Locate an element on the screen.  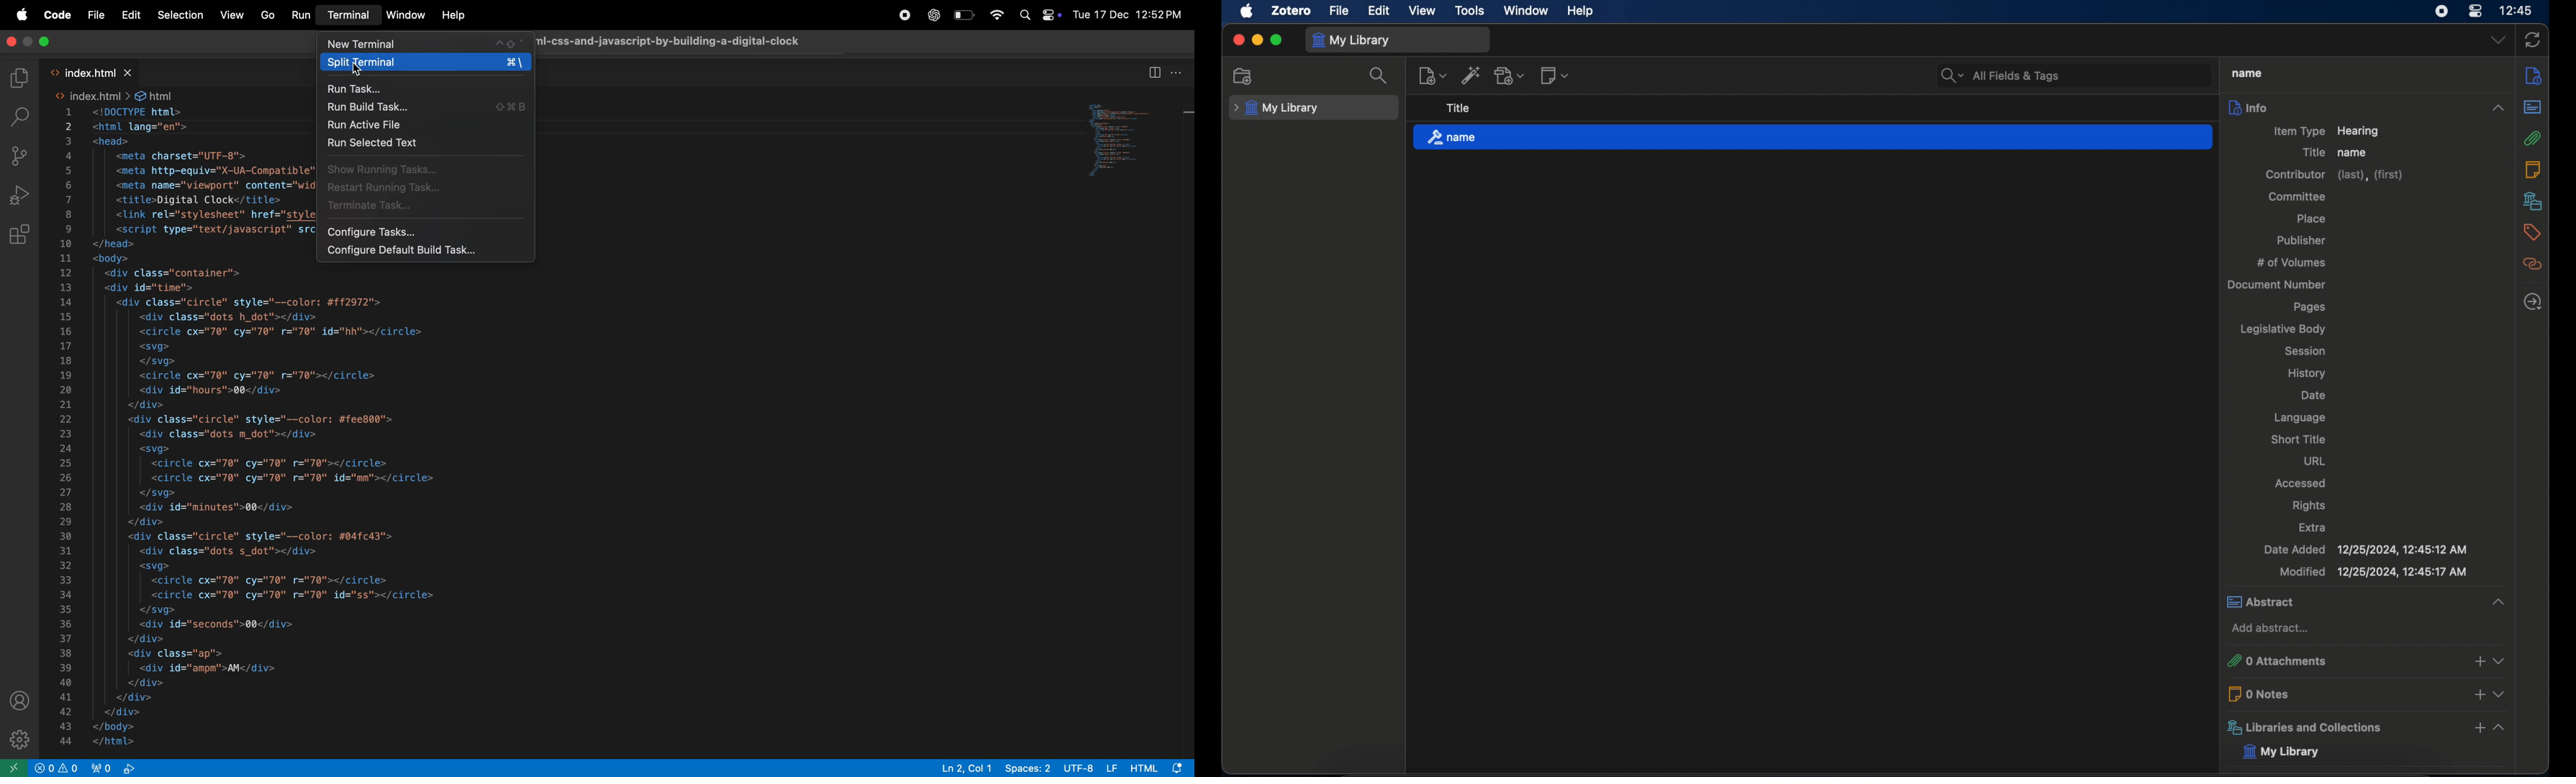
sync is located at coordinates (2533, 40).